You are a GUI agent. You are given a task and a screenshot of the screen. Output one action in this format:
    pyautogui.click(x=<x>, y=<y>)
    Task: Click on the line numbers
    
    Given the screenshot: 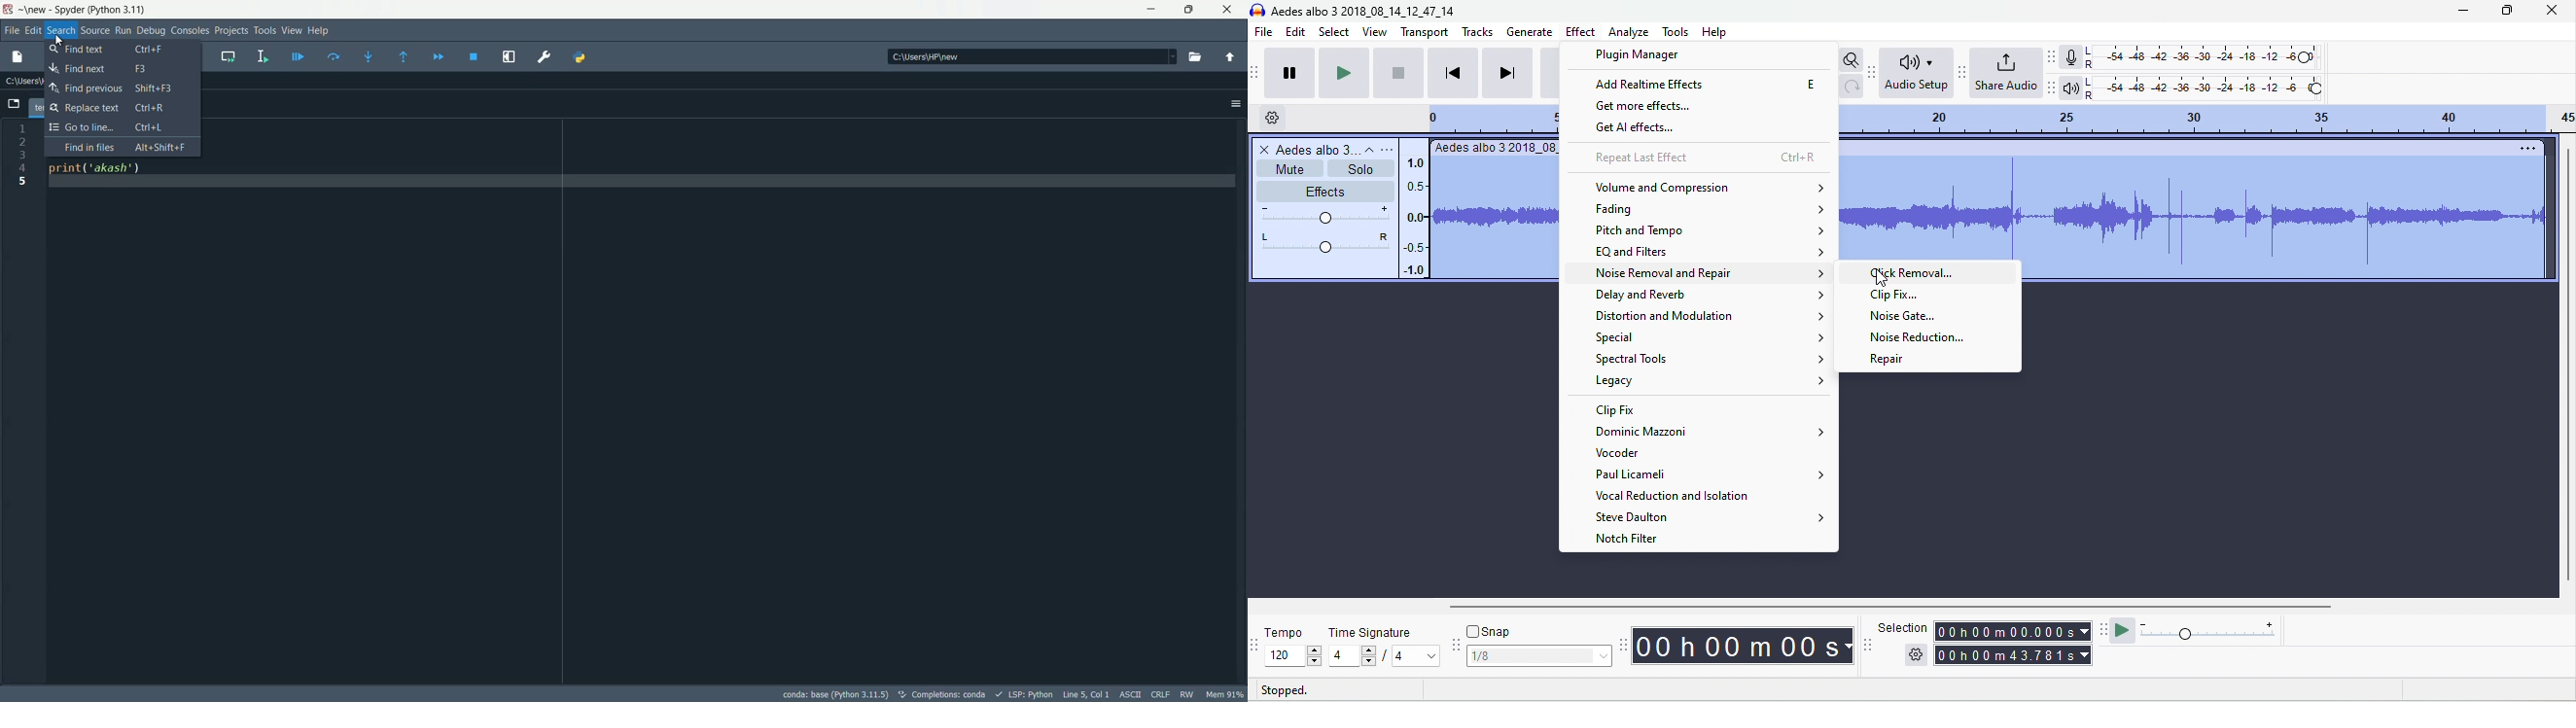 What is the action you would take?
    pyautogui.click(x=22, y=157)
    